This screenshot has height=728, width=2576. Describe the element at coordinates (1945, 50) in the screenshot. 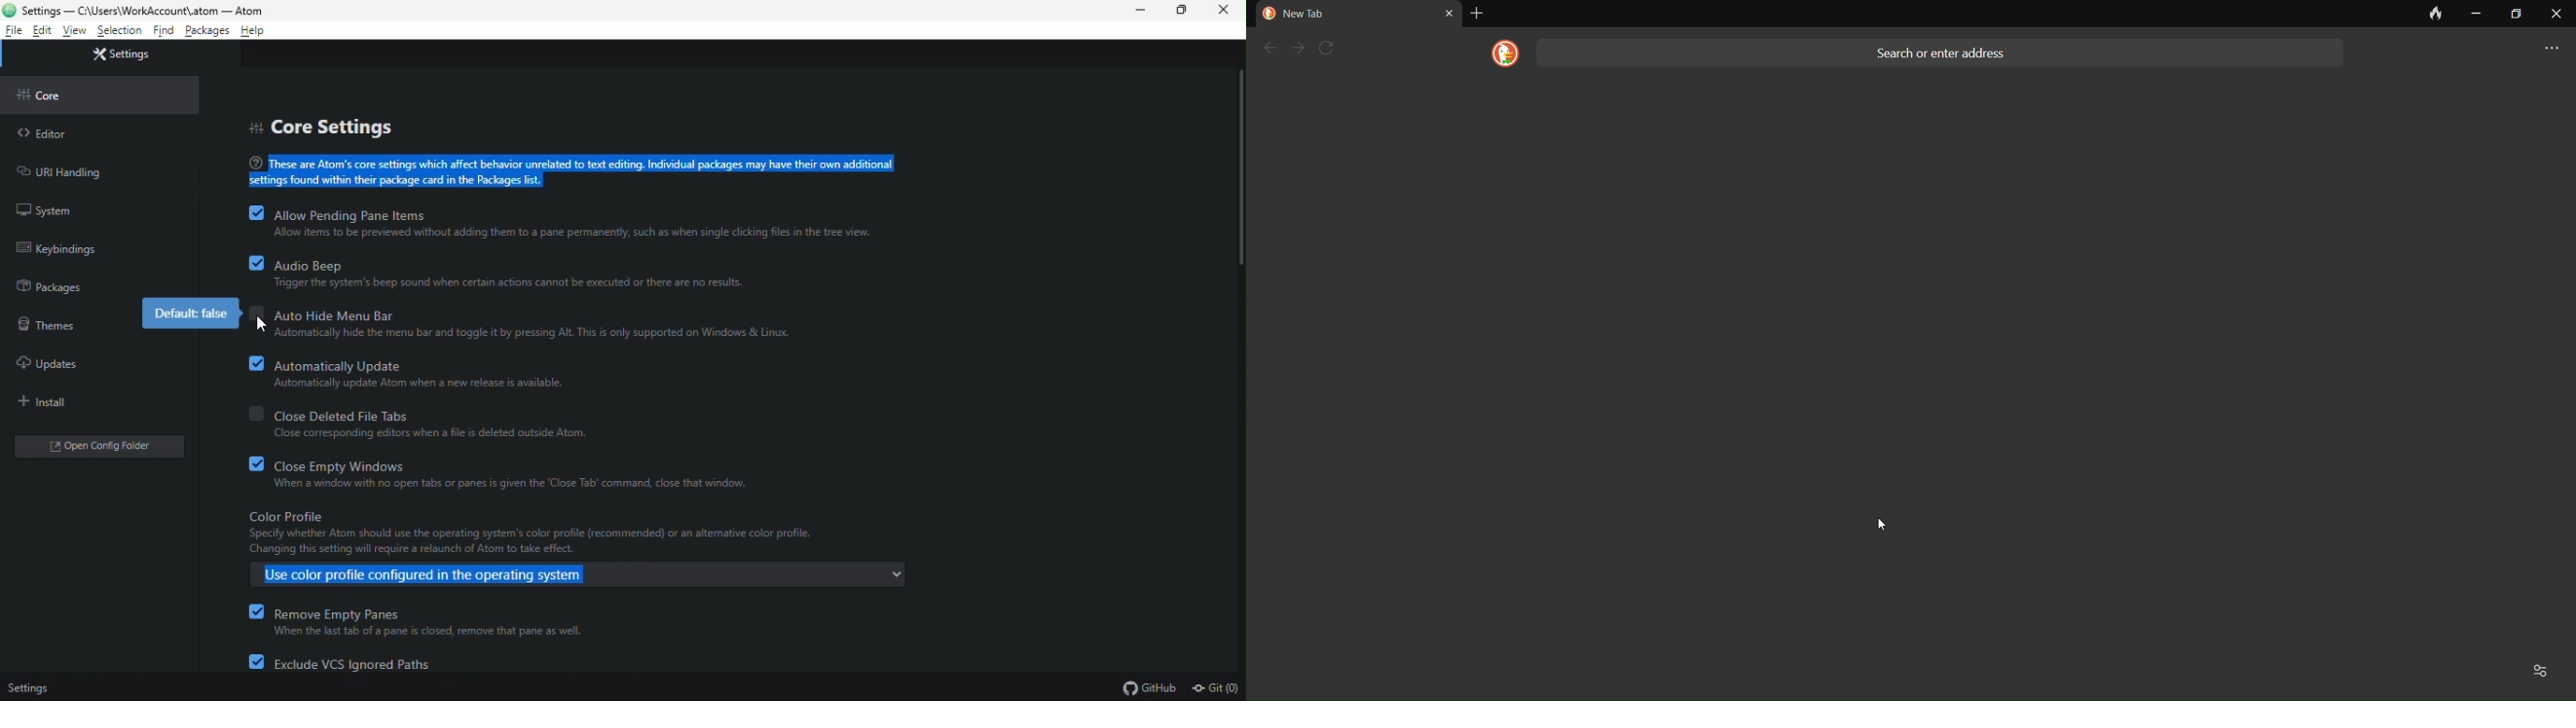

I see `Search or enter address` at that location.